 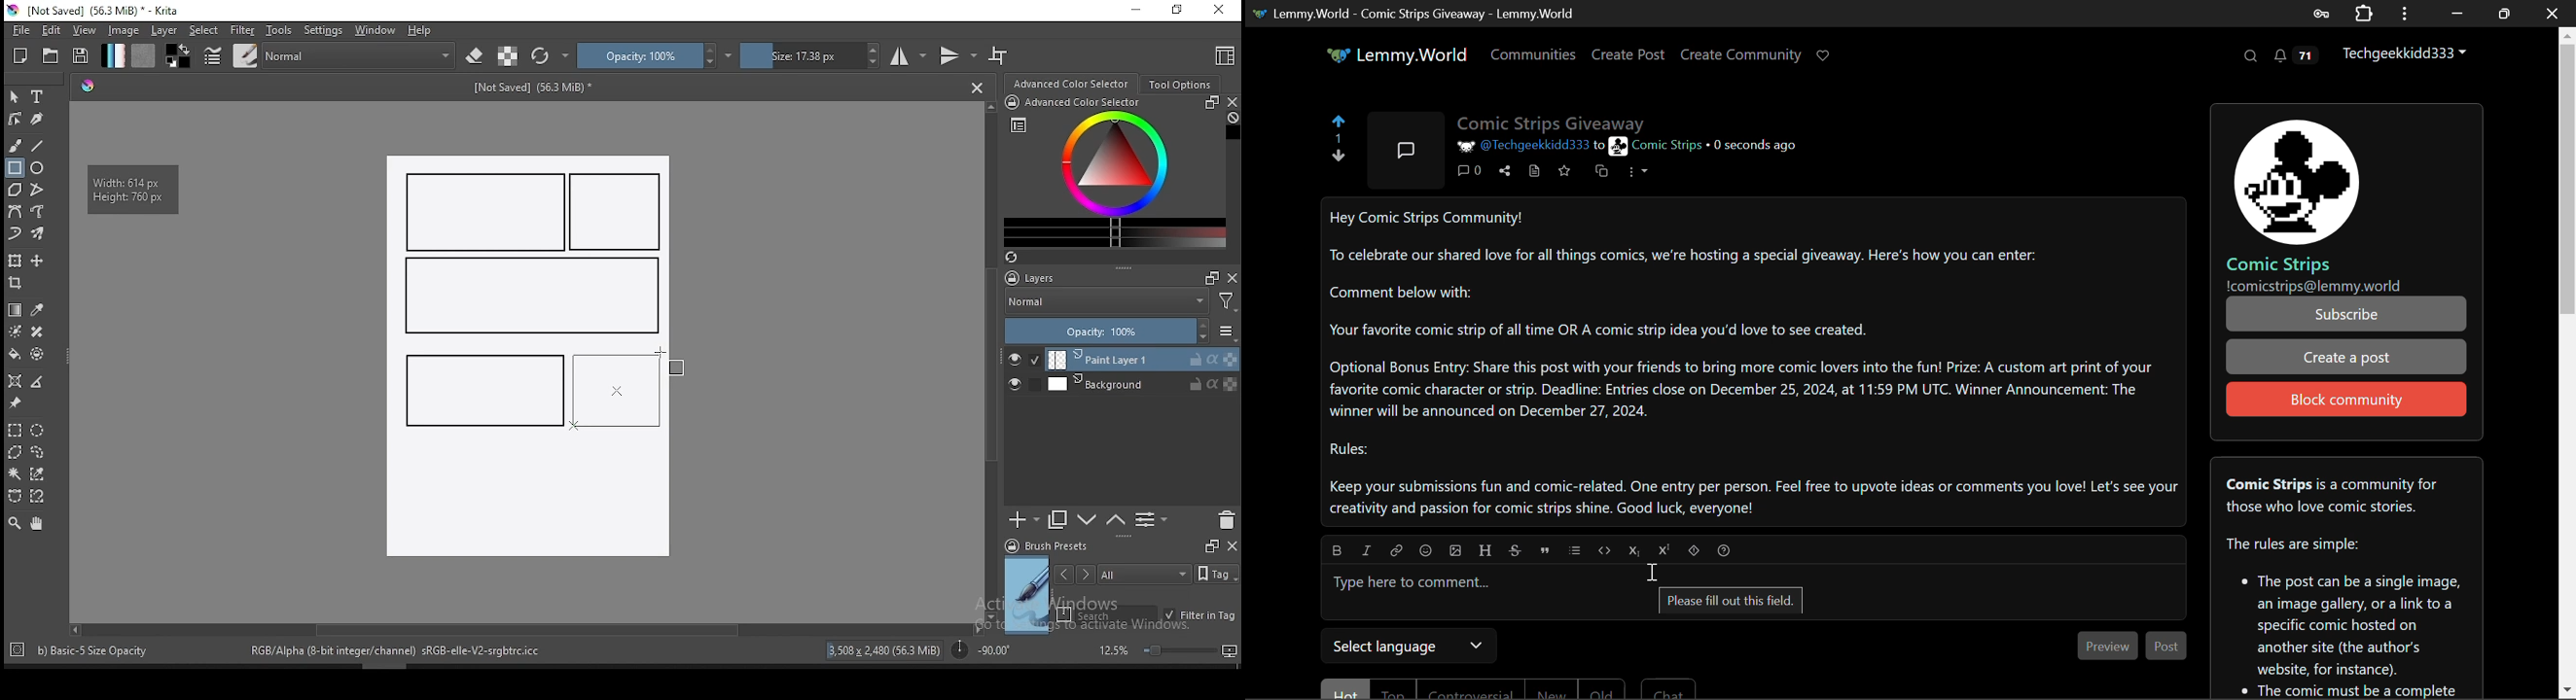 What do you see at coordinates (1546, 548) in the screenshot?
I see `quote` at bounding box center [1546, 548].